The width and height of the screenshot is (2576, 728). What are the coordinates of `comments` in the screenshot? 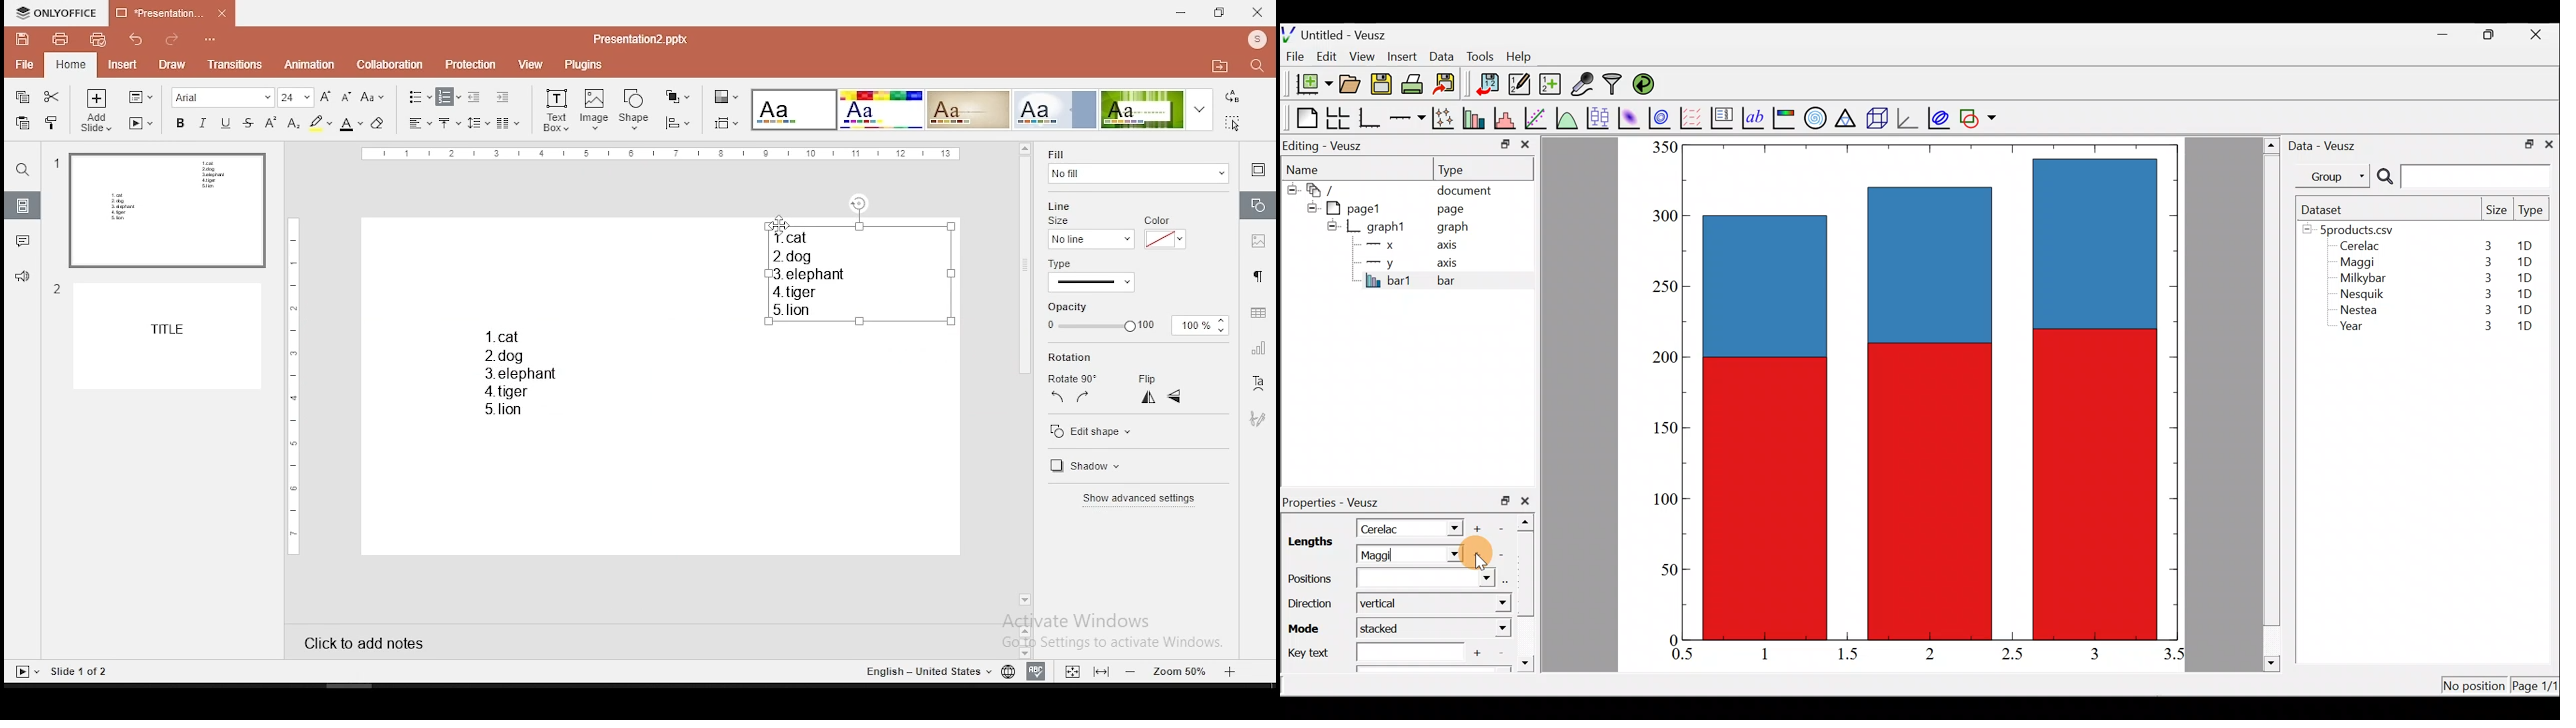 It's located at (20, 242).